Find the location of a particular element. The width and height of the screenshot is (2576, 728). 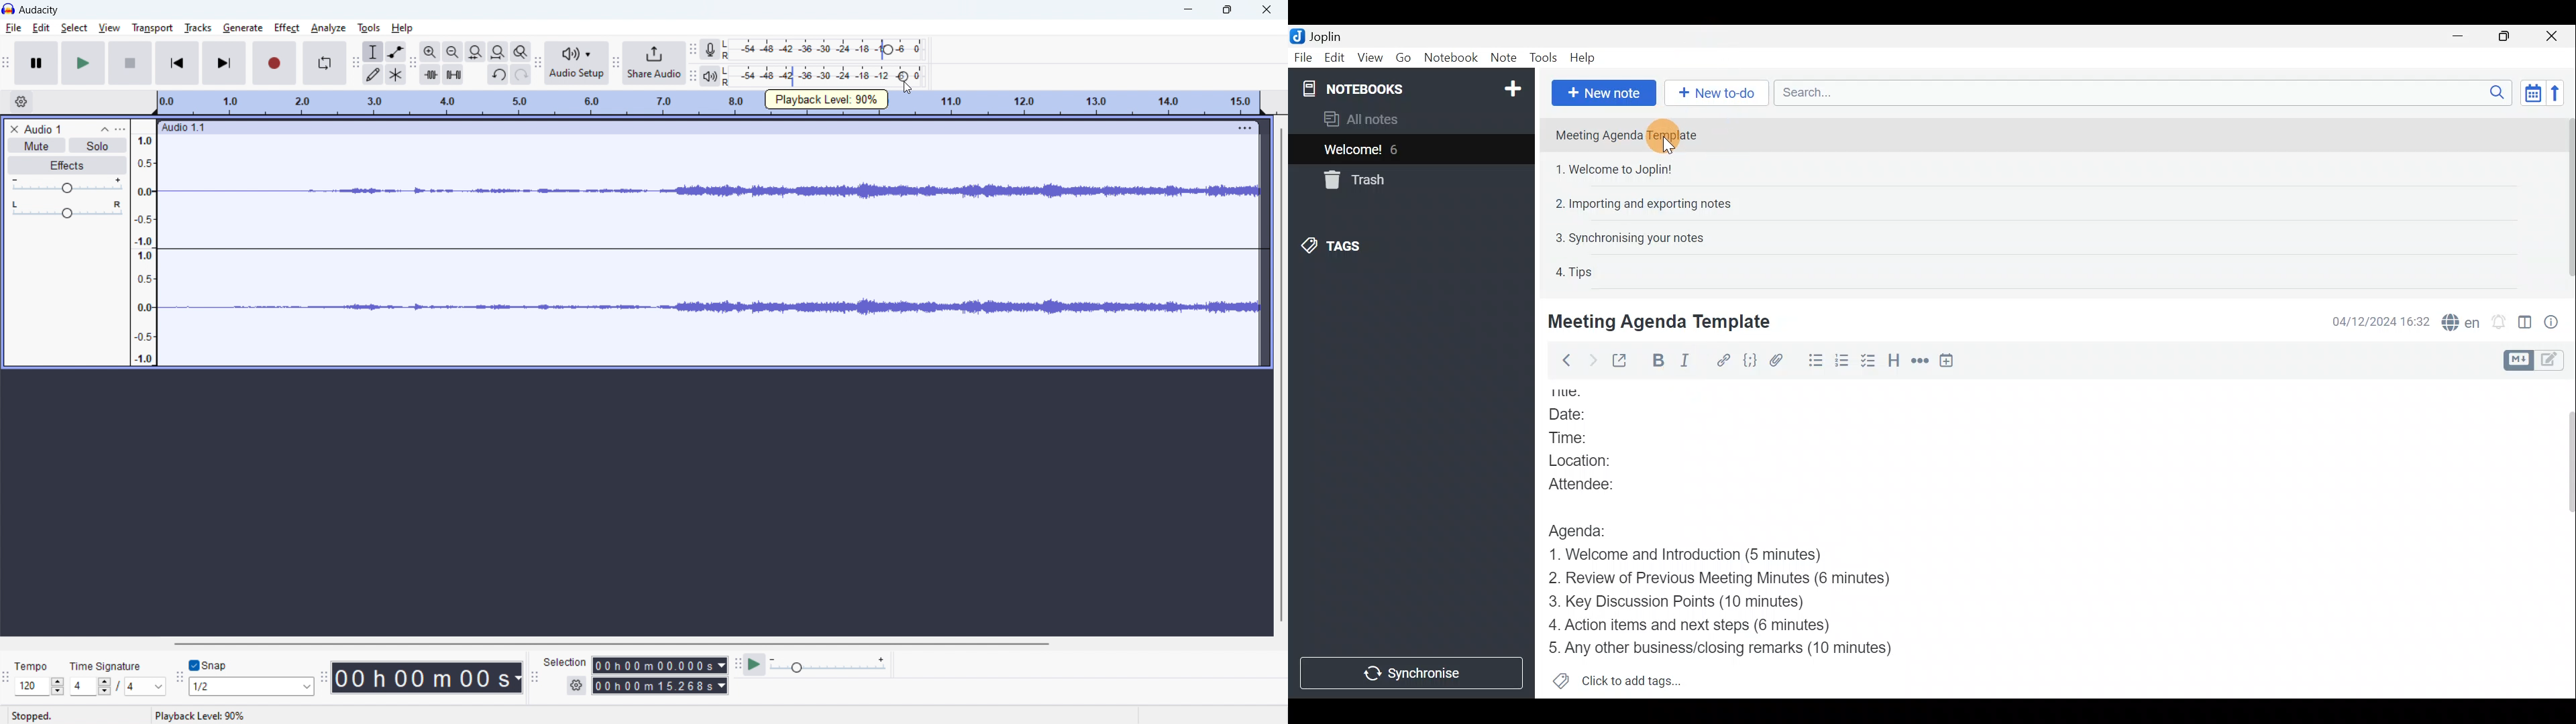

Minimise is located at coordinates (2460, 36).